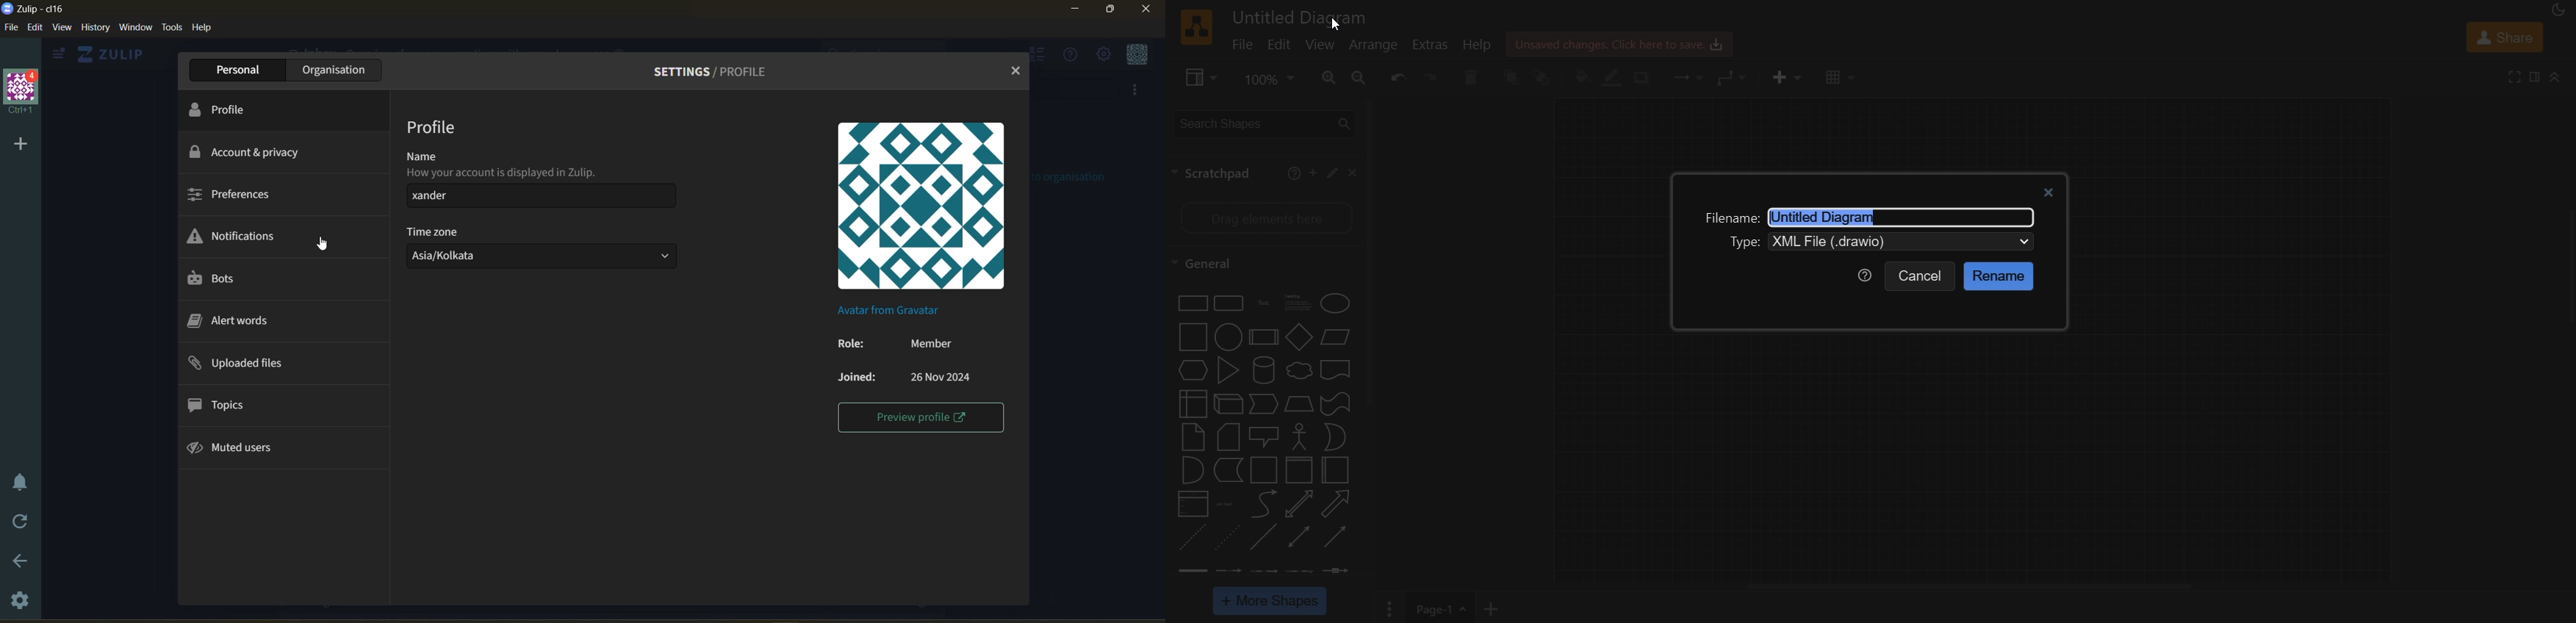 Image resolution: width=2576 pixels, height=644 pixels. I want to click on xml file, so click(1905, 242).